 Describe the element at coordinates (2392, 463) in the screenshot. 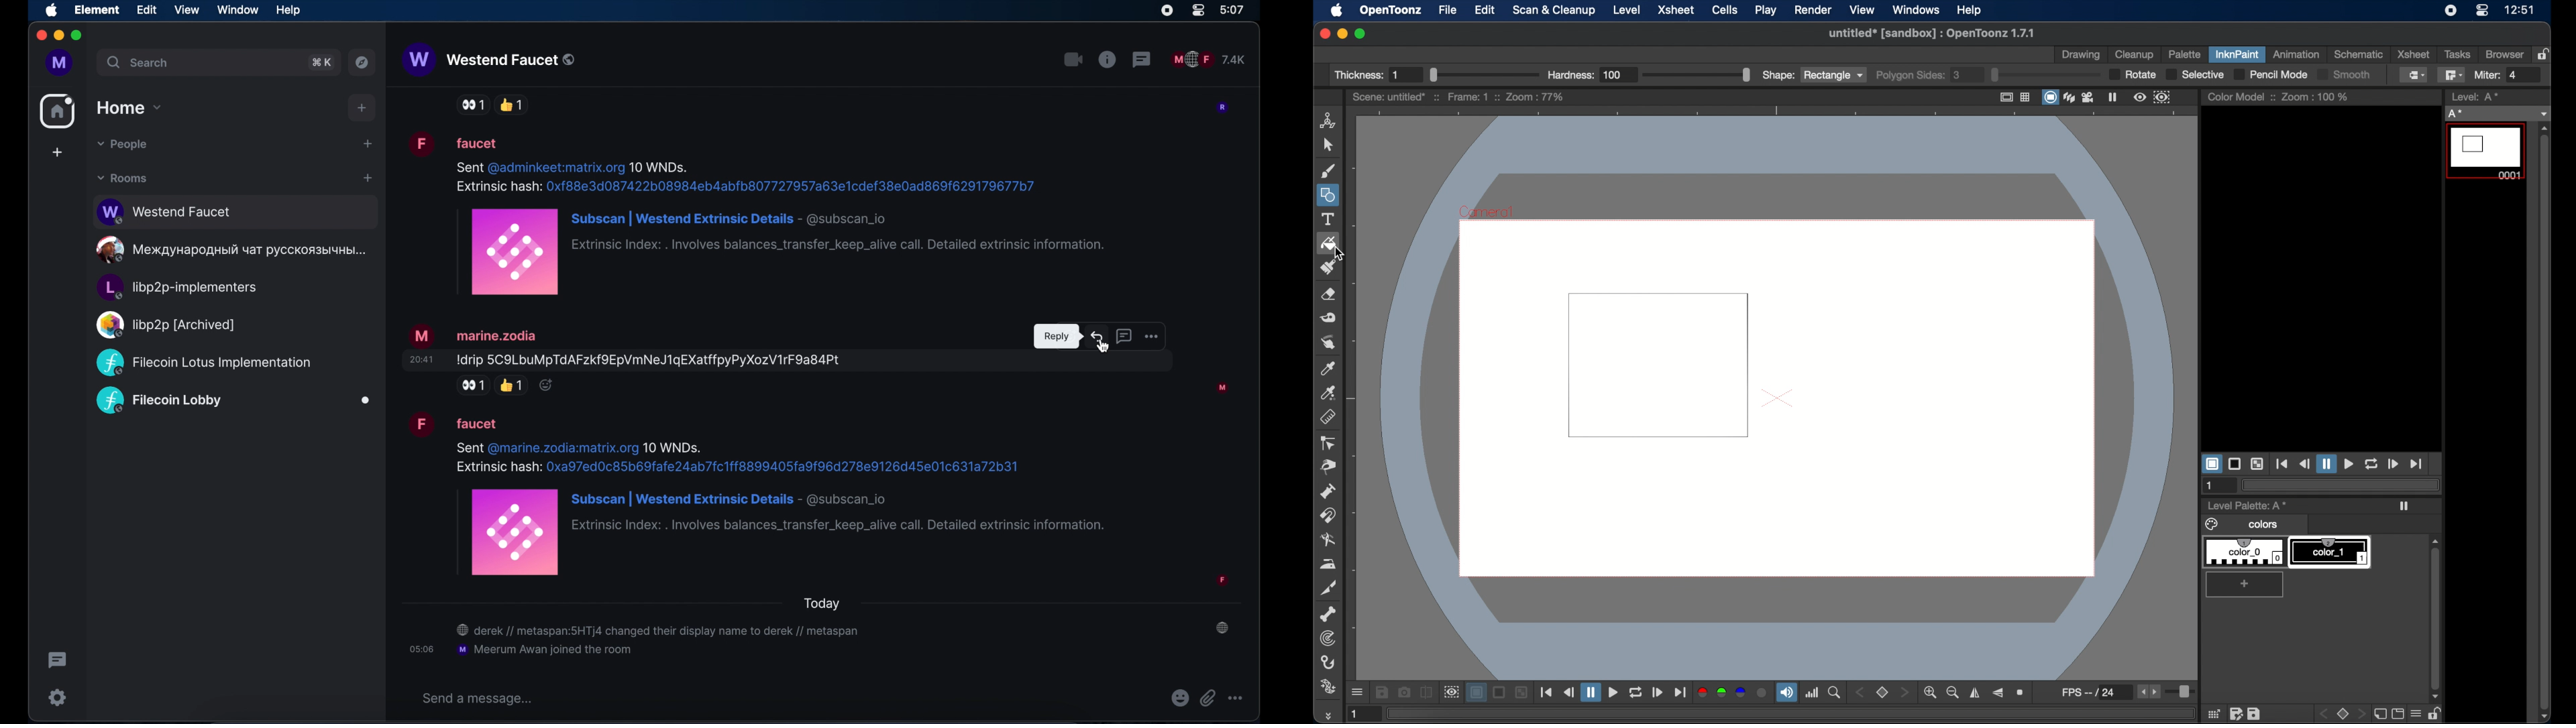

I see `forward` at that location.